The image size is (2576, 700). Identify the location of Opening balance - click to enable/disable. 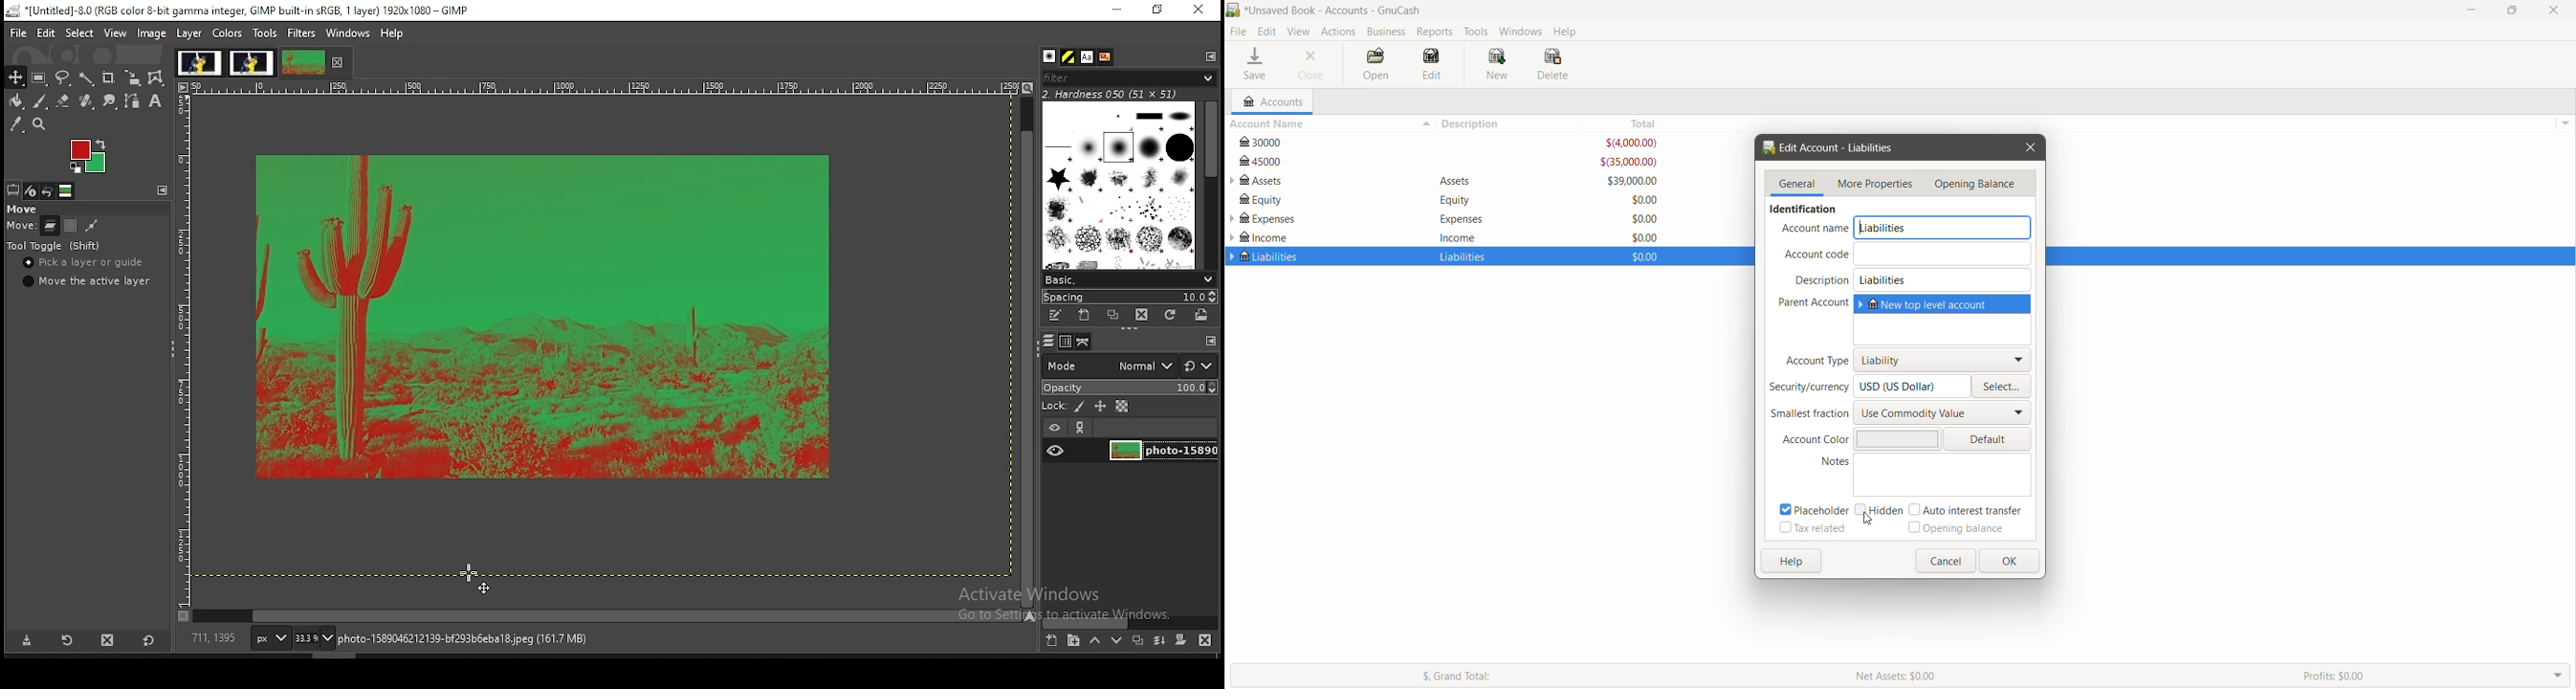
(1957, 528).